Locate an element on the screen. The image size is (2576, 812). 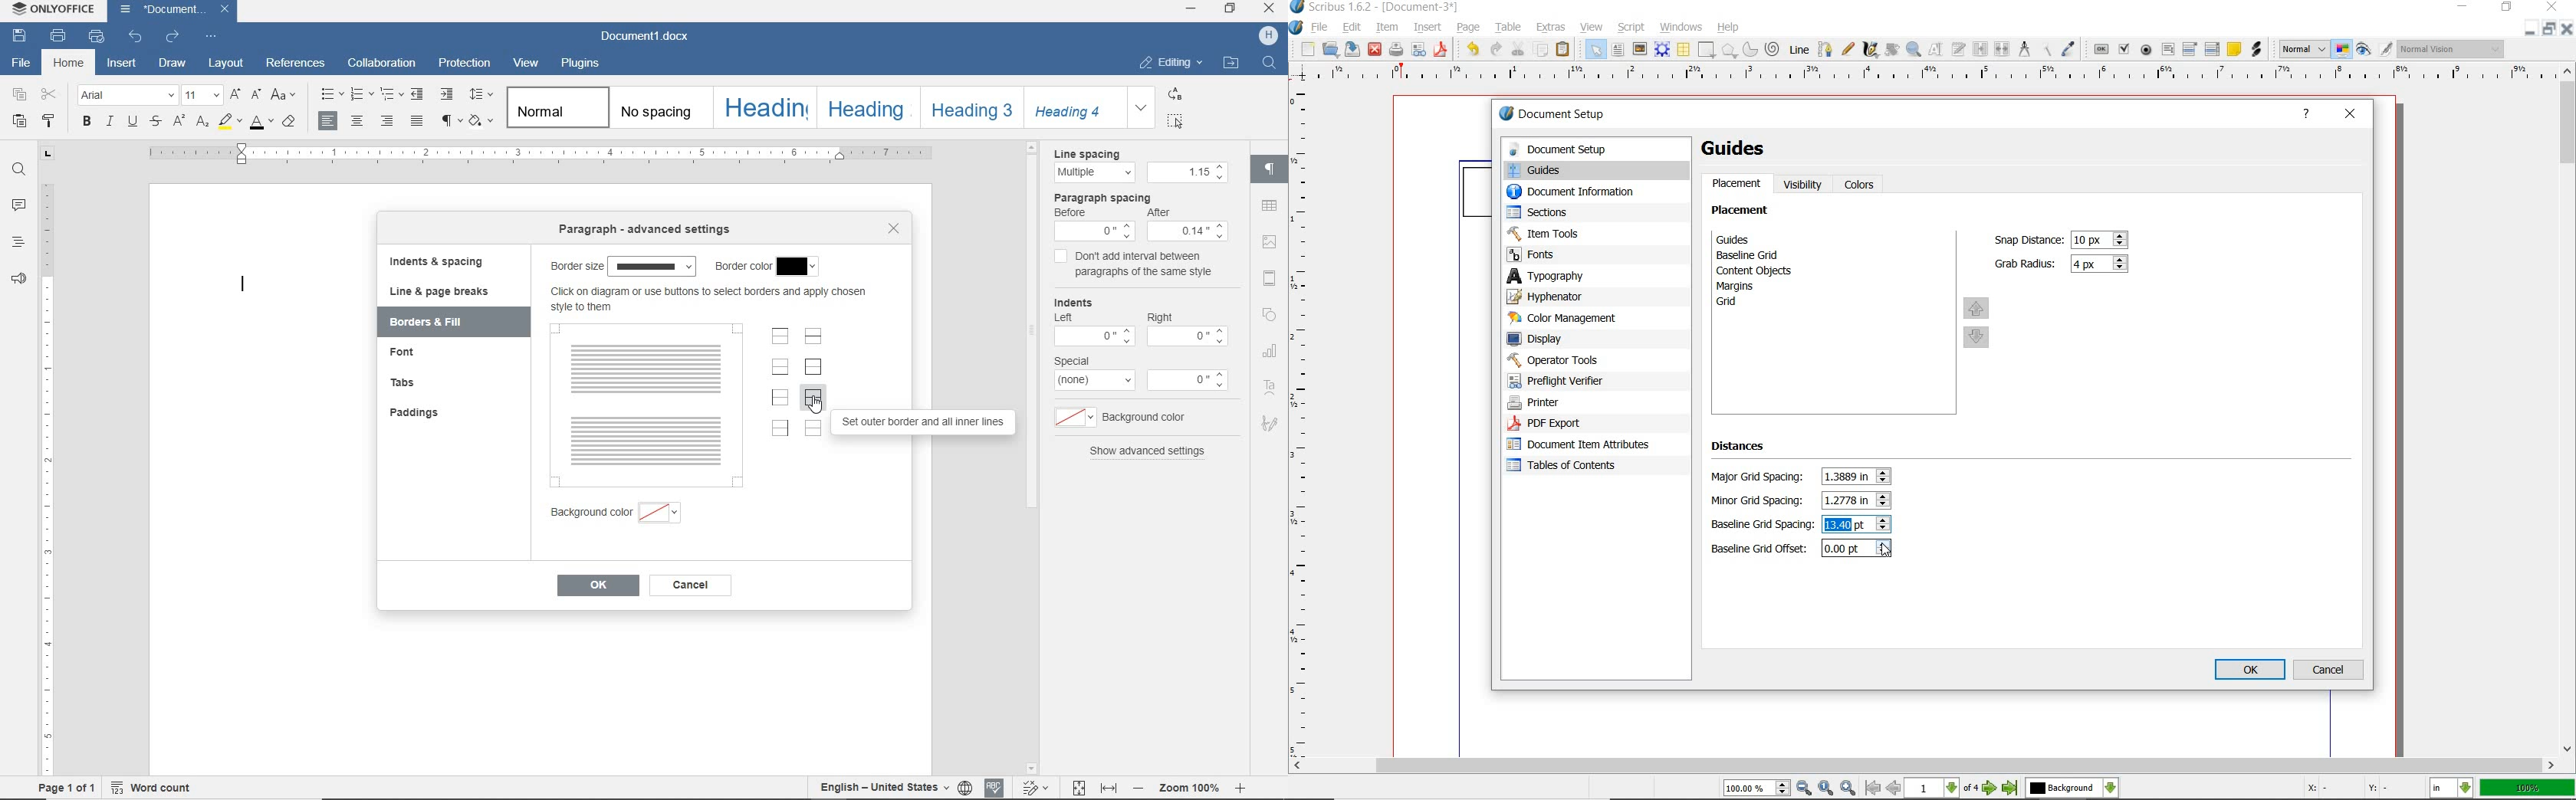
chart is located at coordinates (1270, 350).